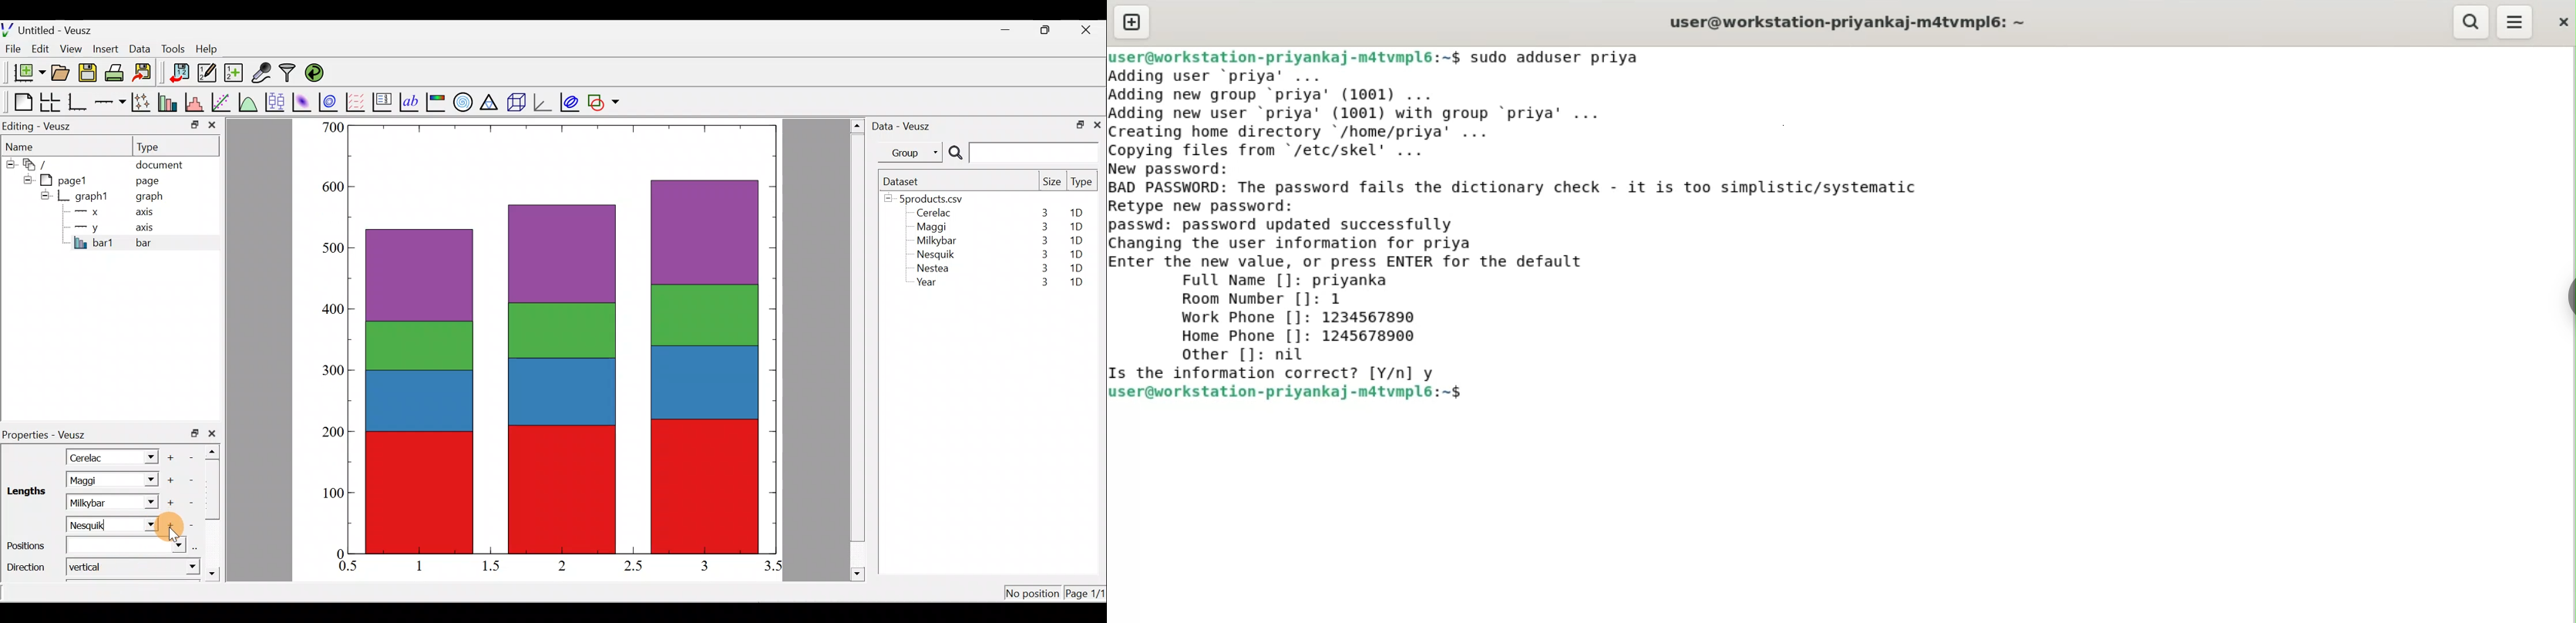  Describe the element at coordinates (516, 102) in the screenshot. I see `3d scene` at that location.